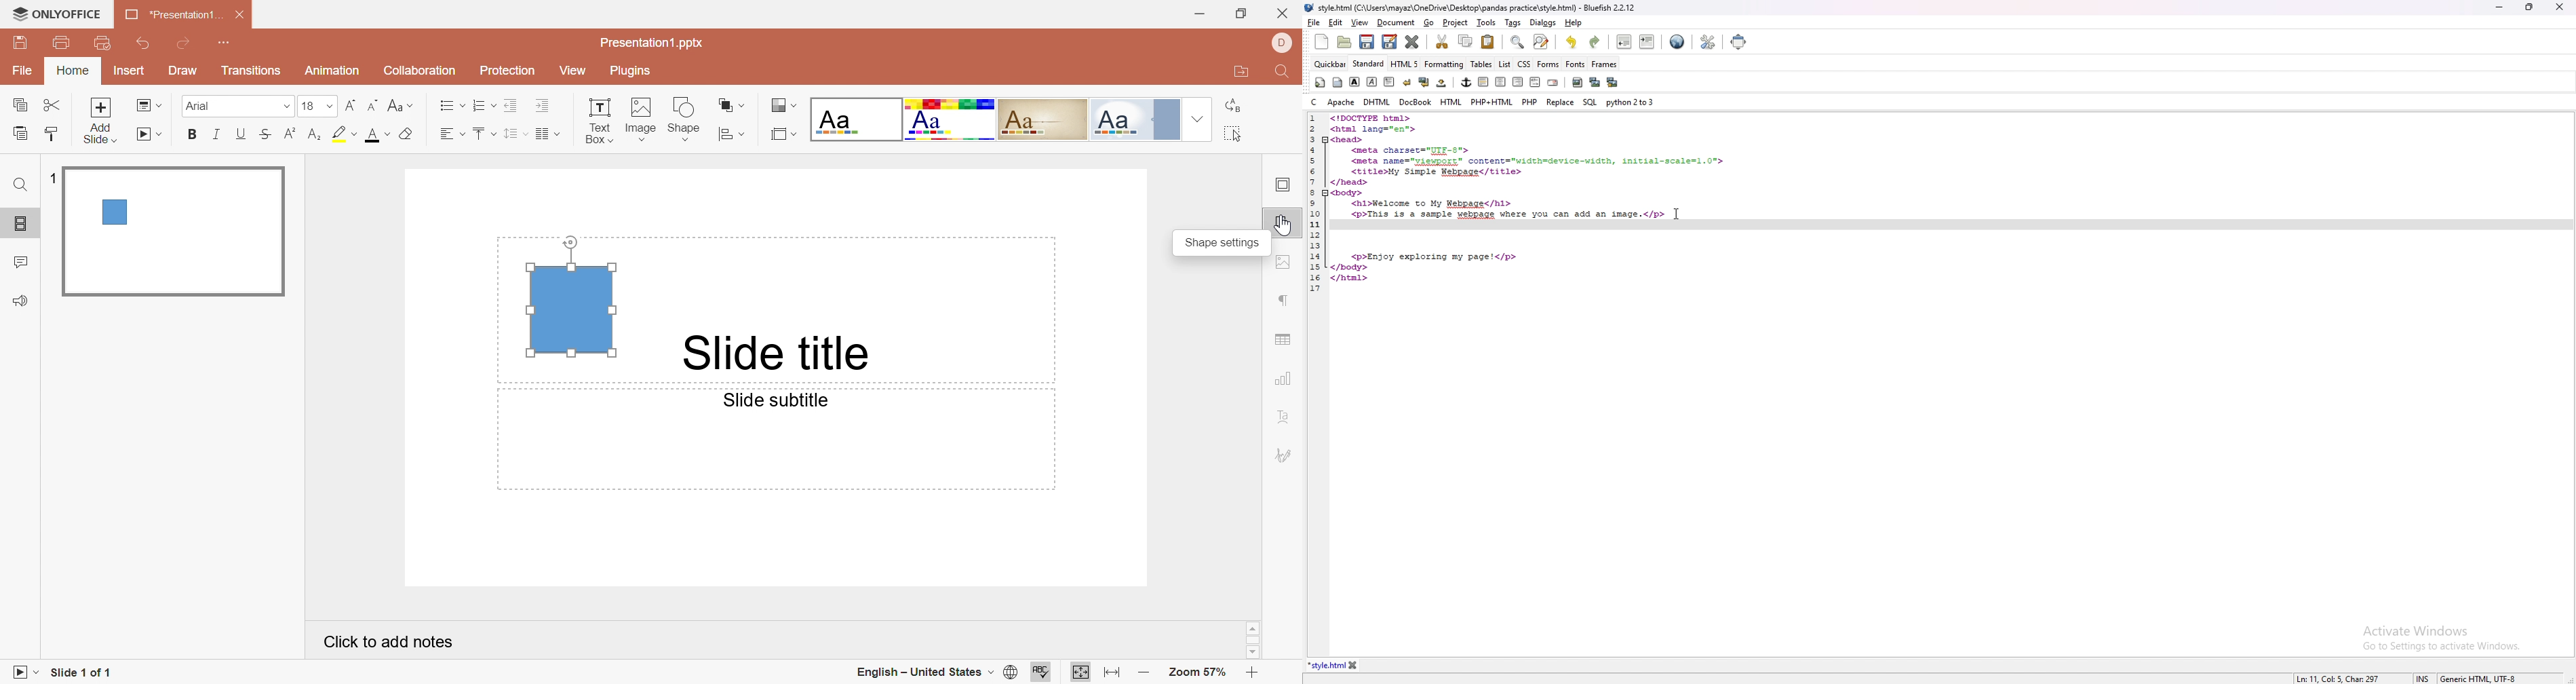  What do you see at coordinates (241, 132) in the screenshot?
I see `Underline` at bounding box center [241, 132].